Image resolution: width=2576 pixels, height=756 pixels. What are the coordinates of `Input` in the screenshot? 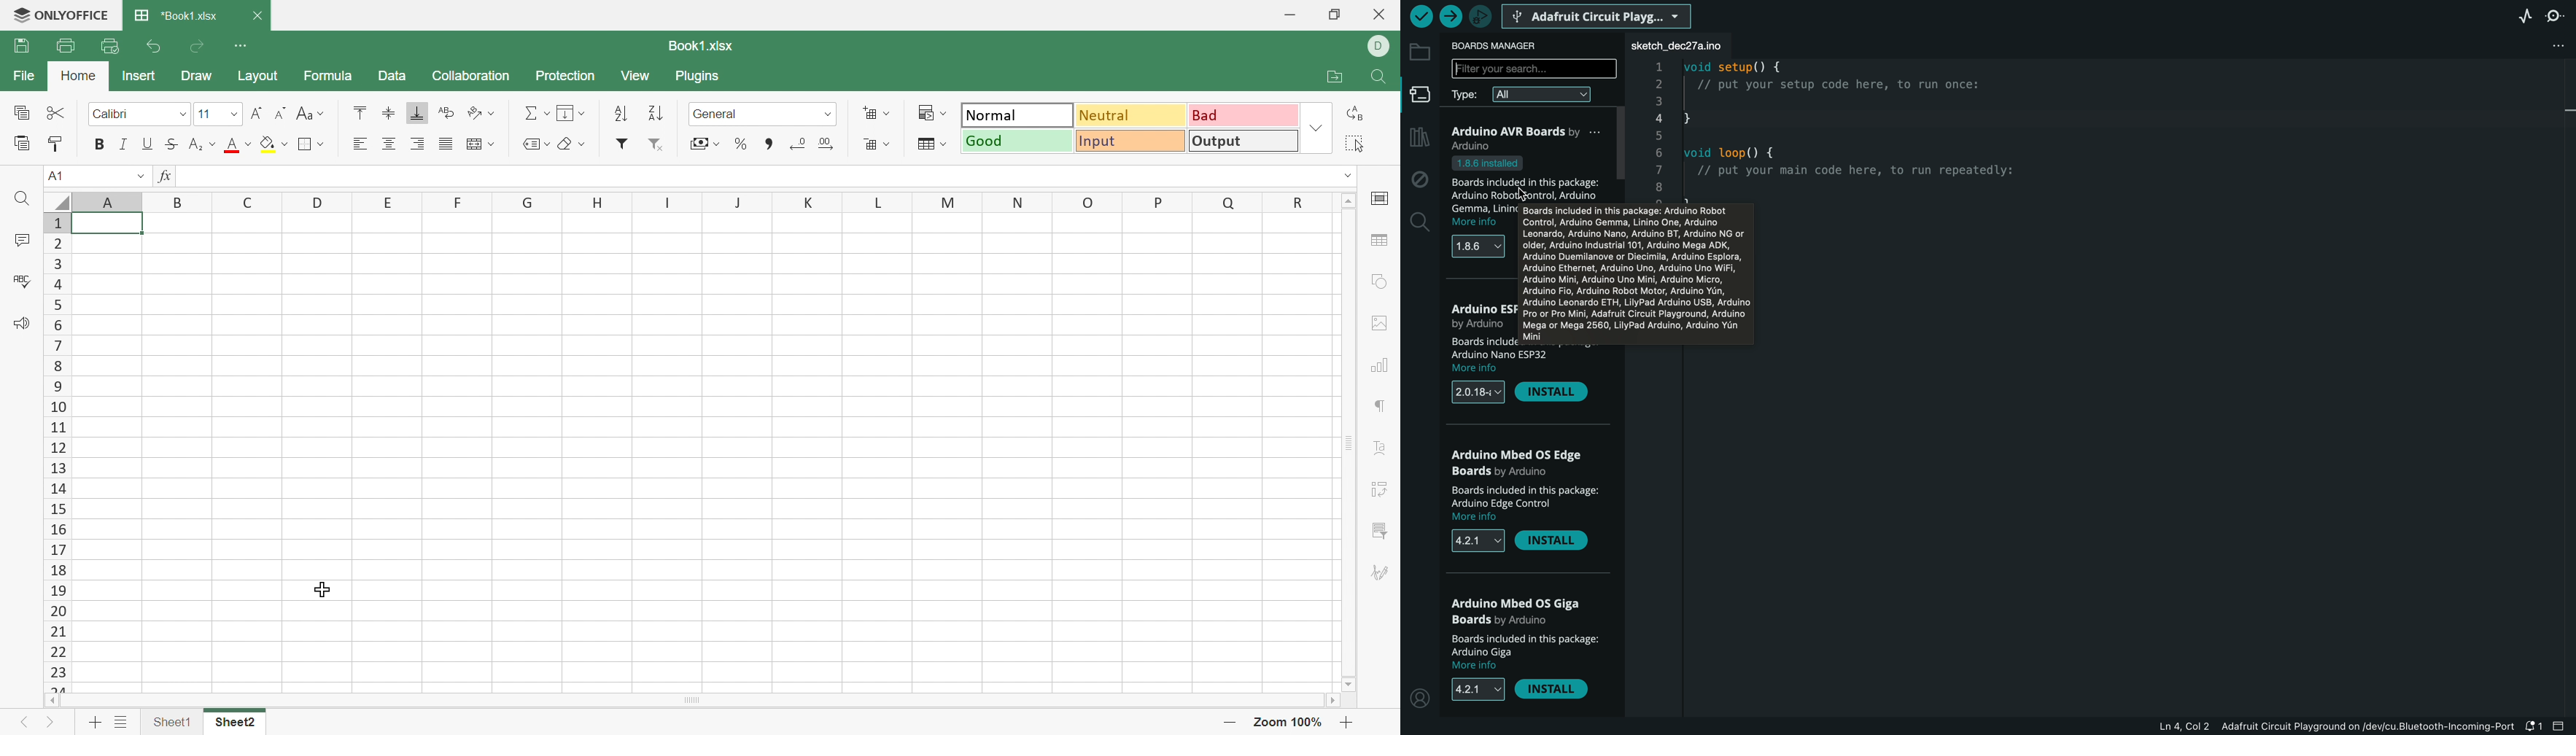 It's located at (1128, 141).